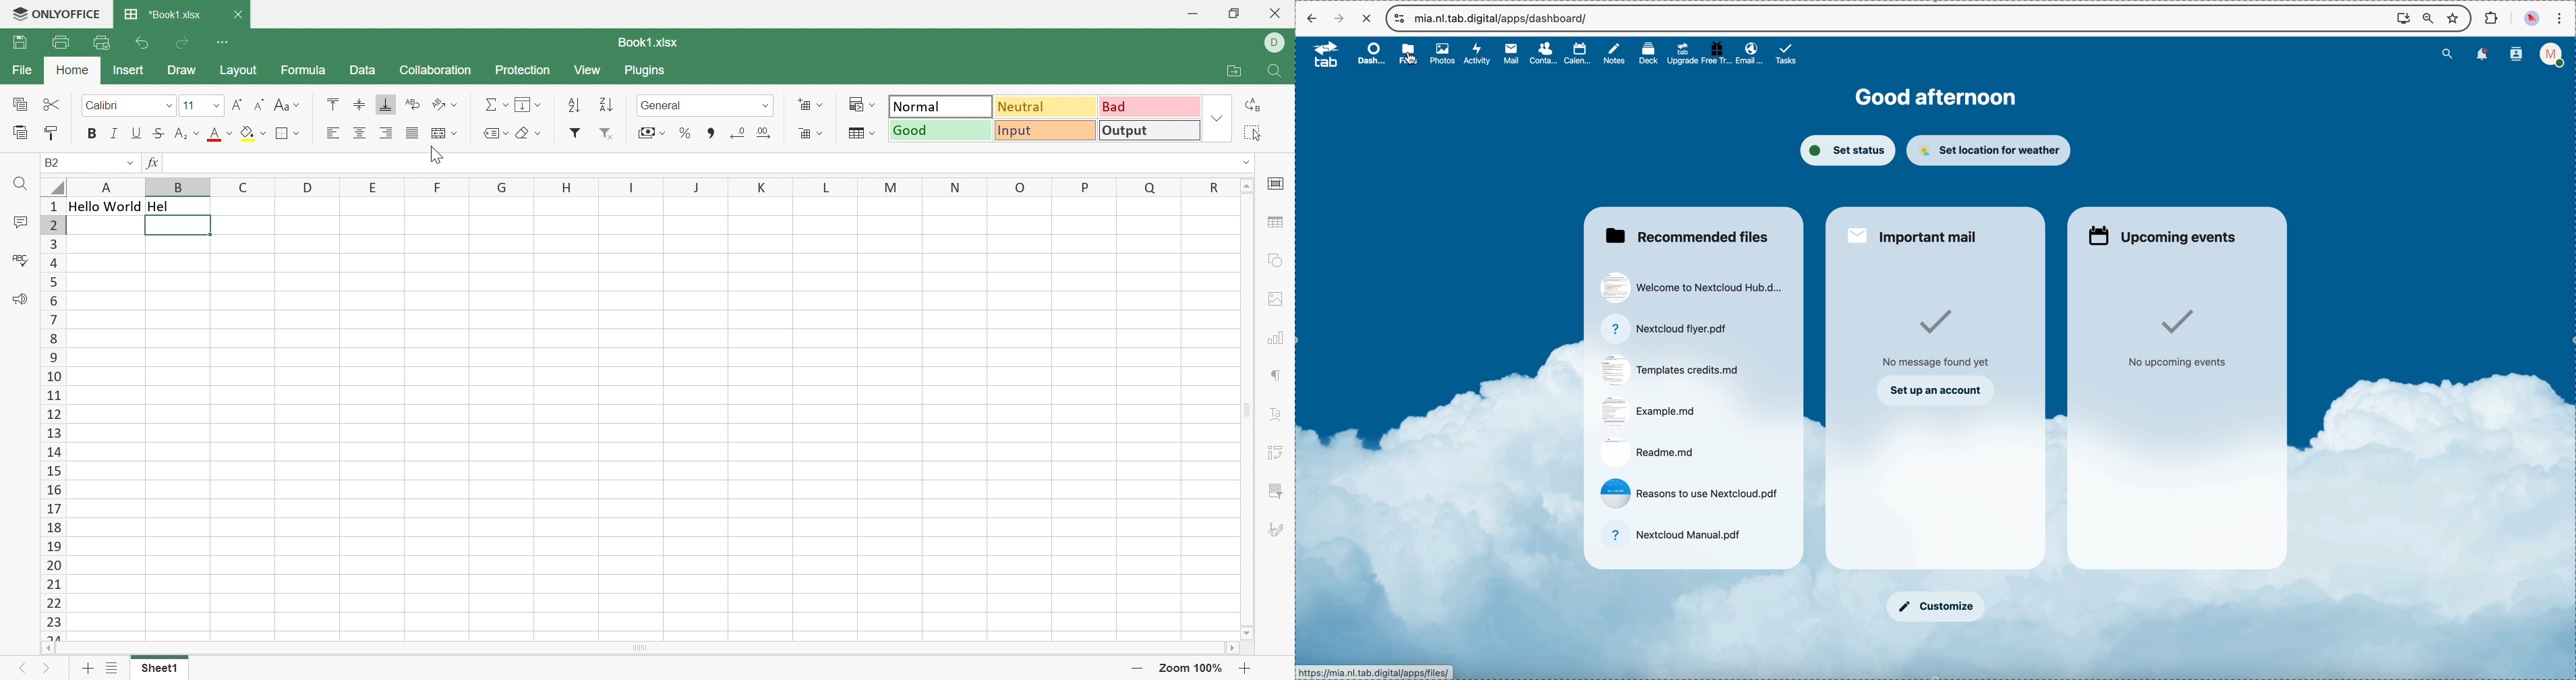 The height and width of the screenshot is (700, 2576). I want to click on Quick print, so click(101, 42).